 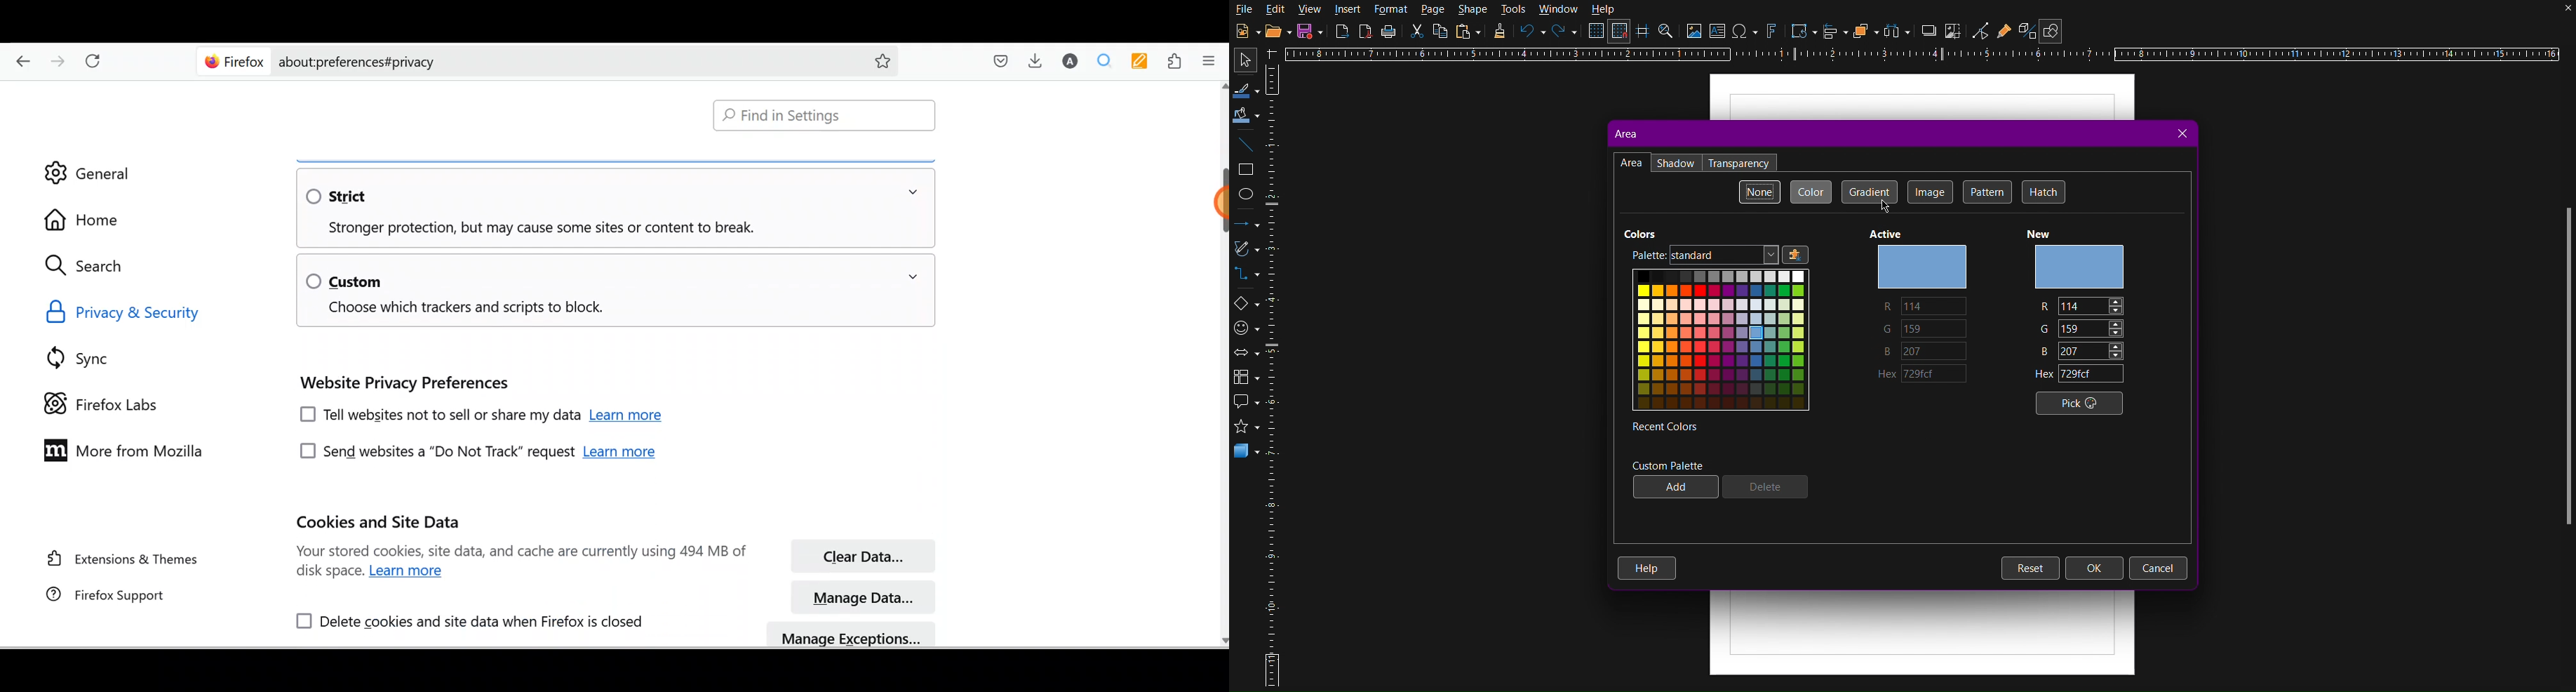 What do you see at coordinates (1644, 33) in the screenshot?
I see `Guidelines while moving` at bounding box center [1644, 33].